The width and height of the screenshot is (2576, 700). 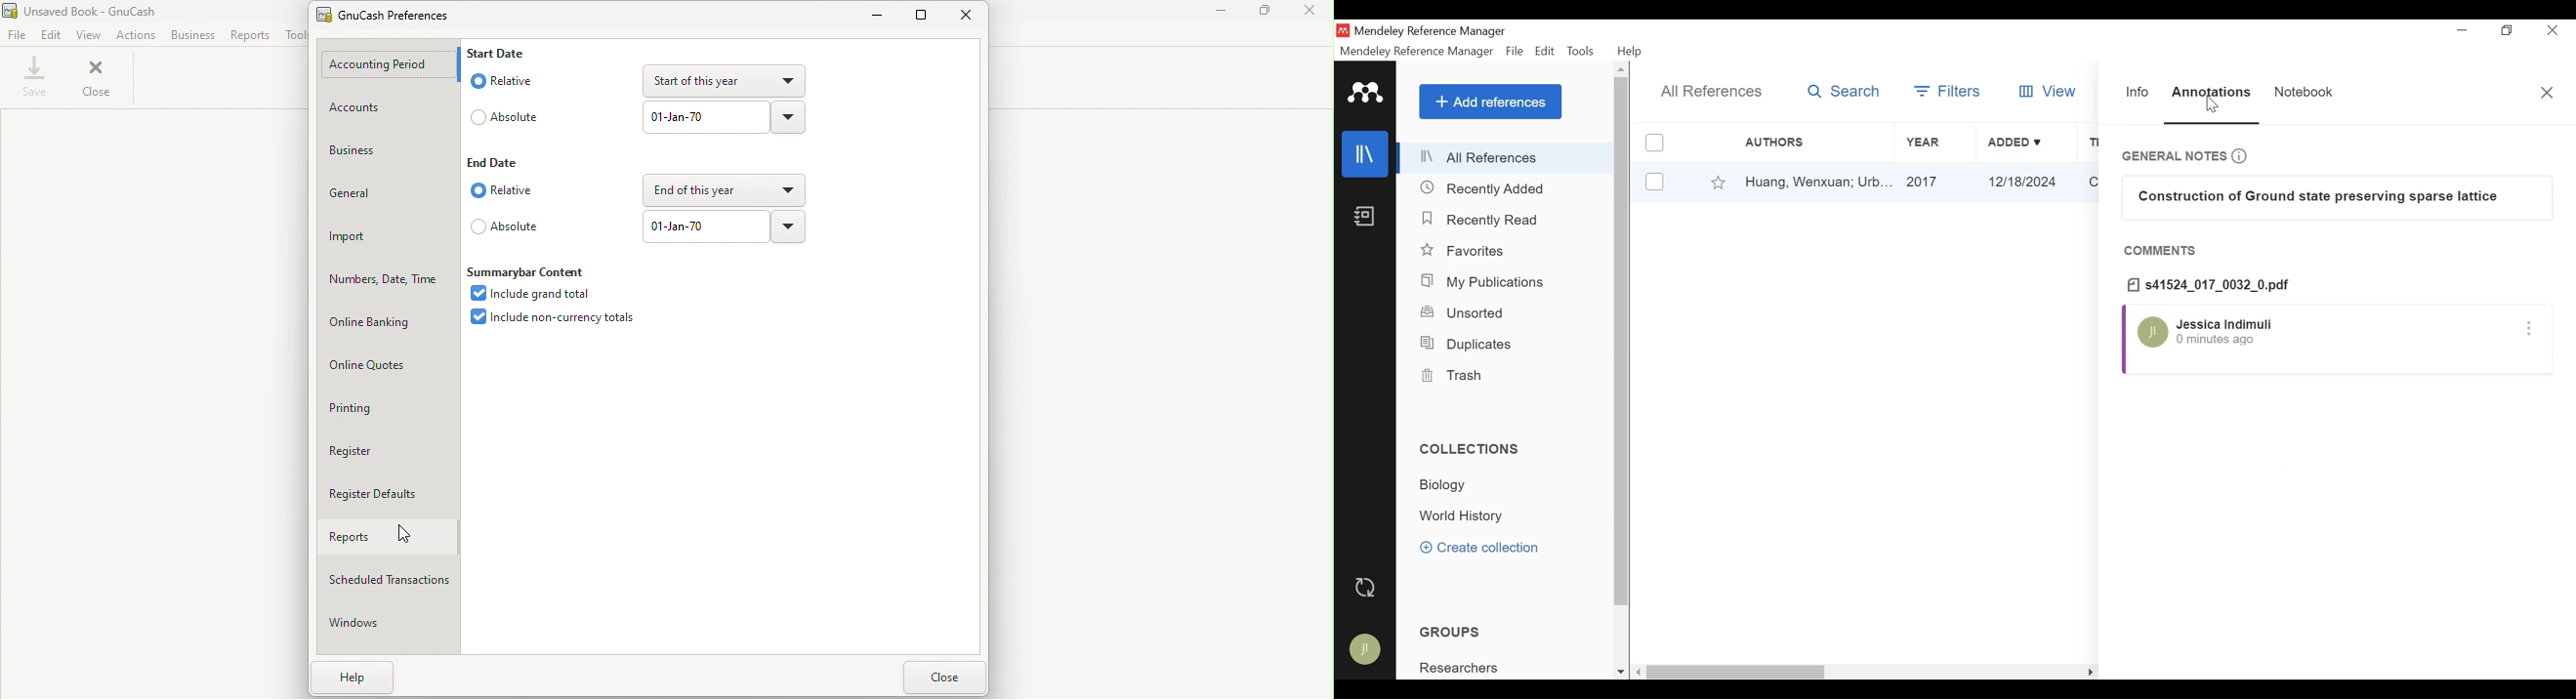 I want to click on Start Date, so click(x=499, y=54).